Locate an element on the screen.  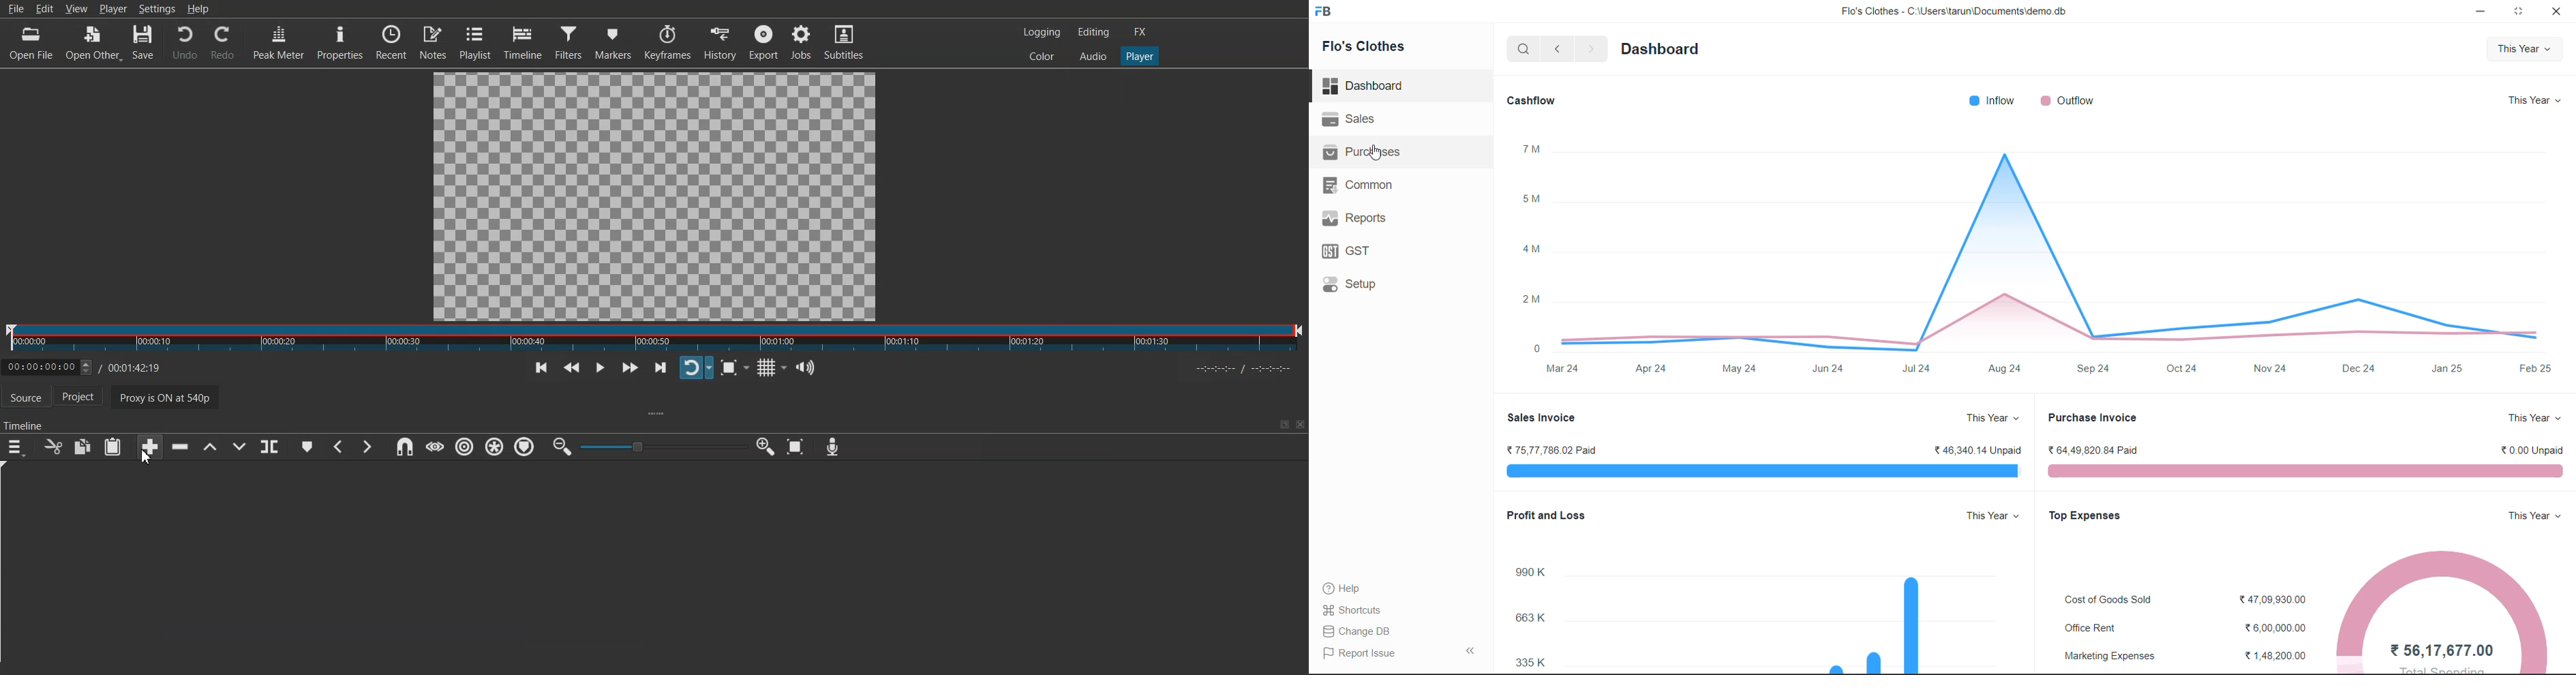
Play quickly backwards is located at coordinates (572, 369).